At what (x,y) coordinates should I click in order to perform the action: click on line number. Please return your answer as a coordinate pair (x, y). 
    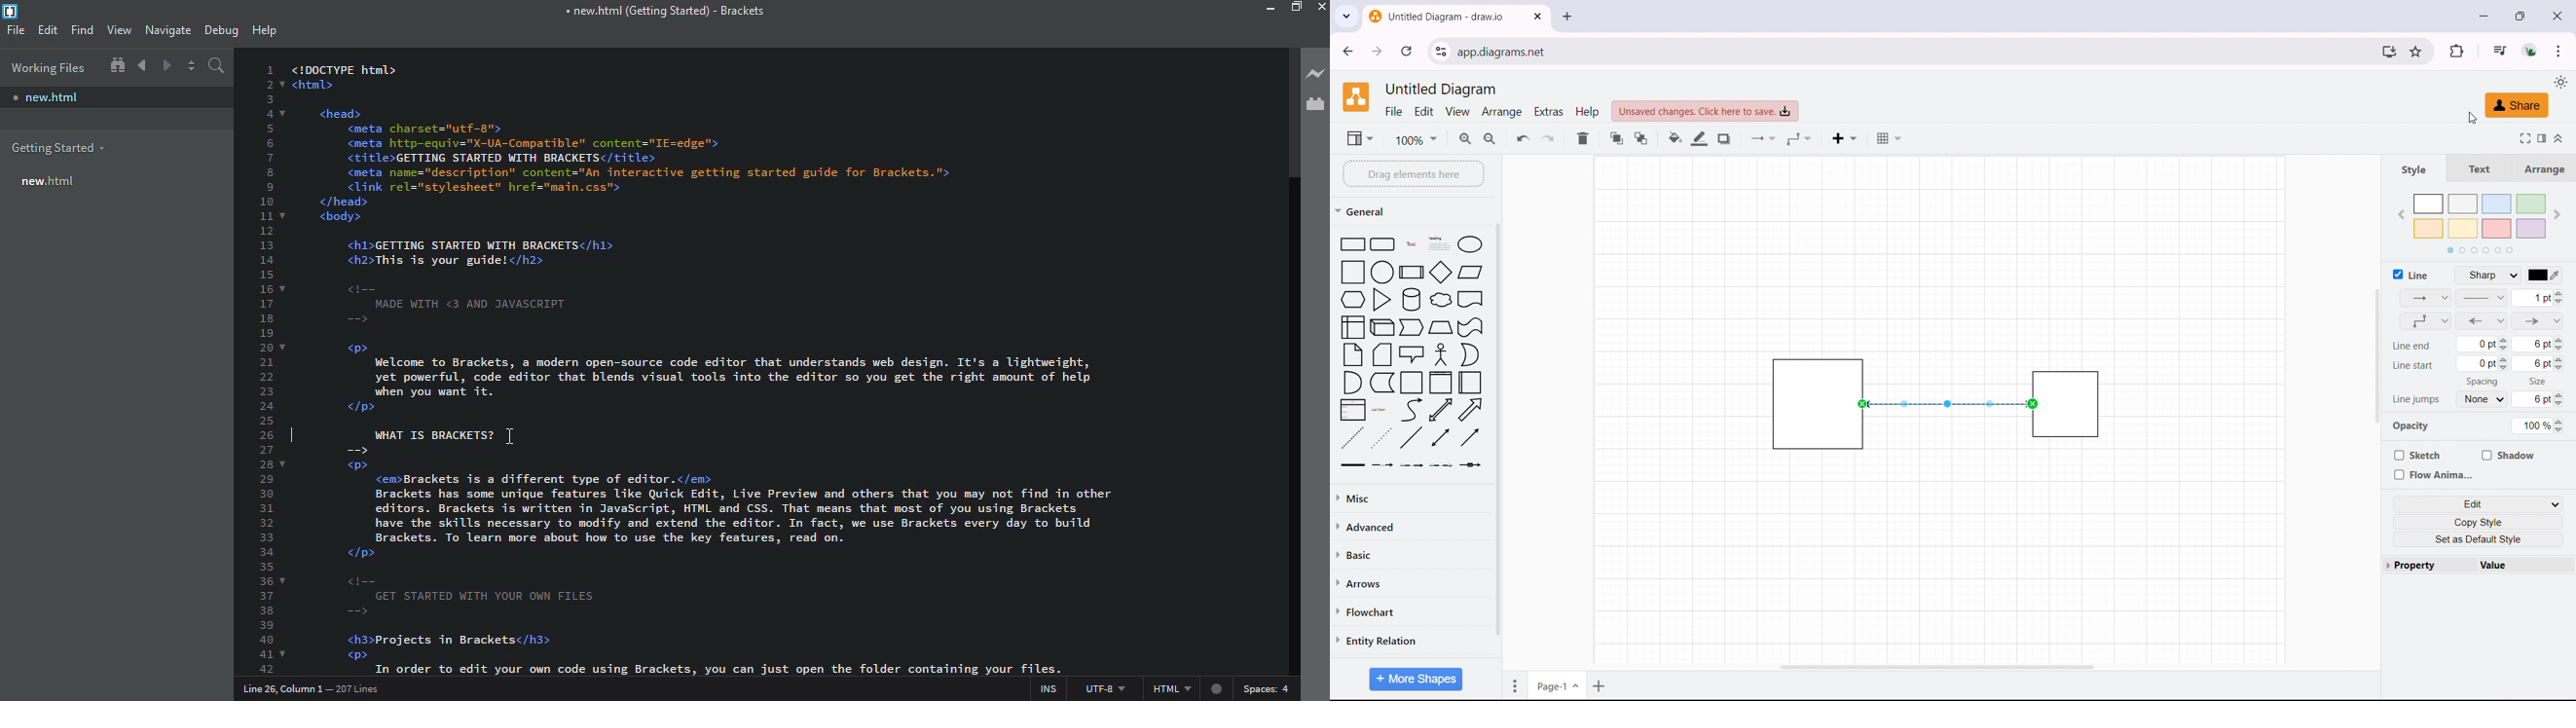
    Looking at the image, I should click on (307, 691).